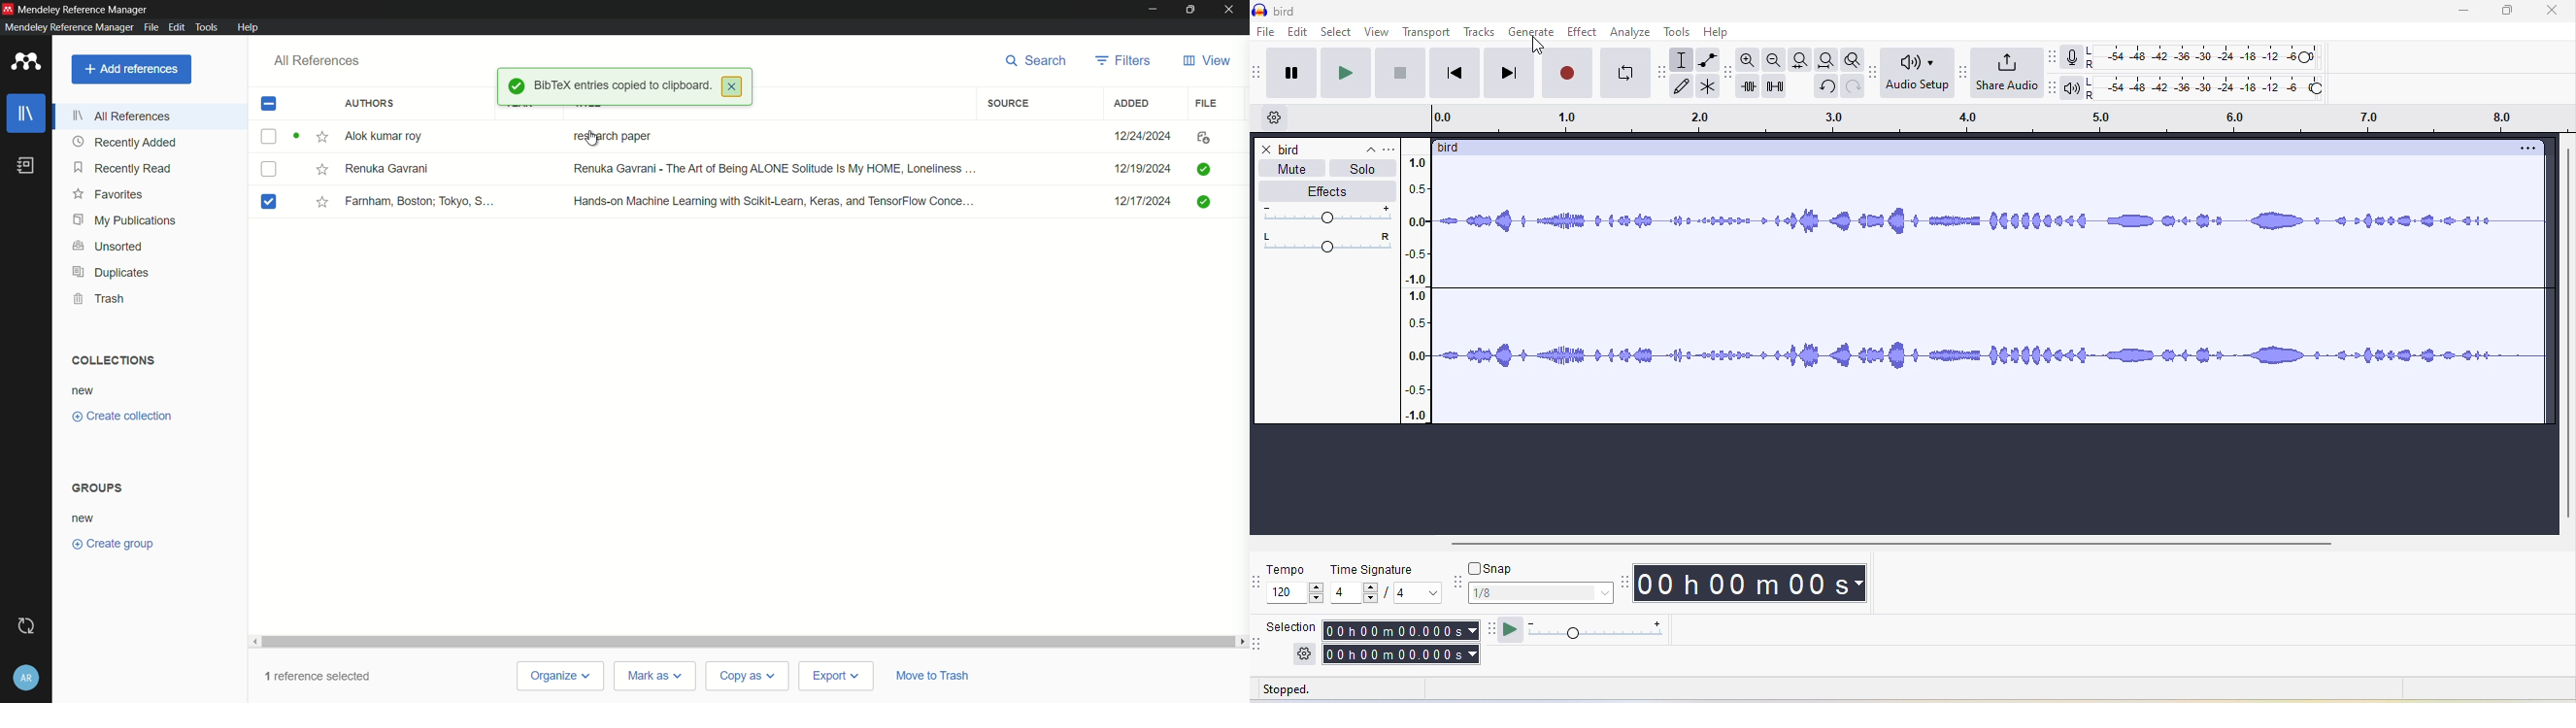  Describe the element at coordinates (1386, 582) in the screenshot. I see `time signature` at that location.